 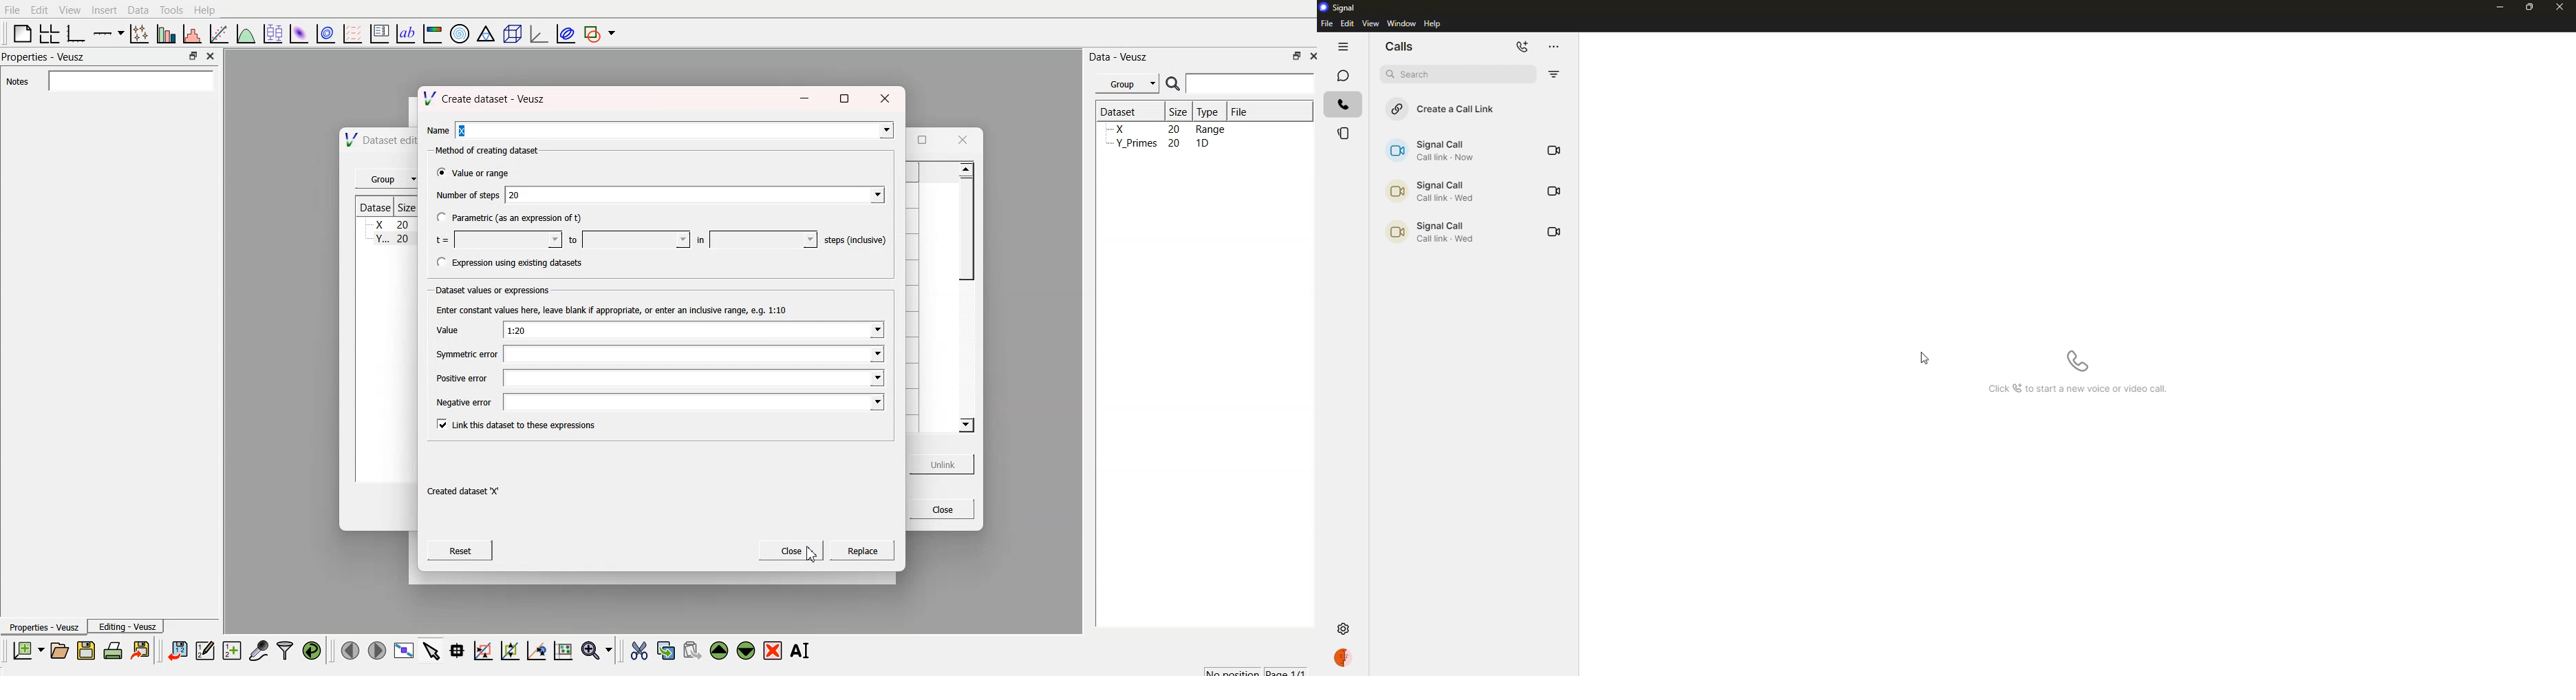 What do you see at coordinates (1554, 150) in the screenshot?
I see `video` at bounding box center [1554, 150].